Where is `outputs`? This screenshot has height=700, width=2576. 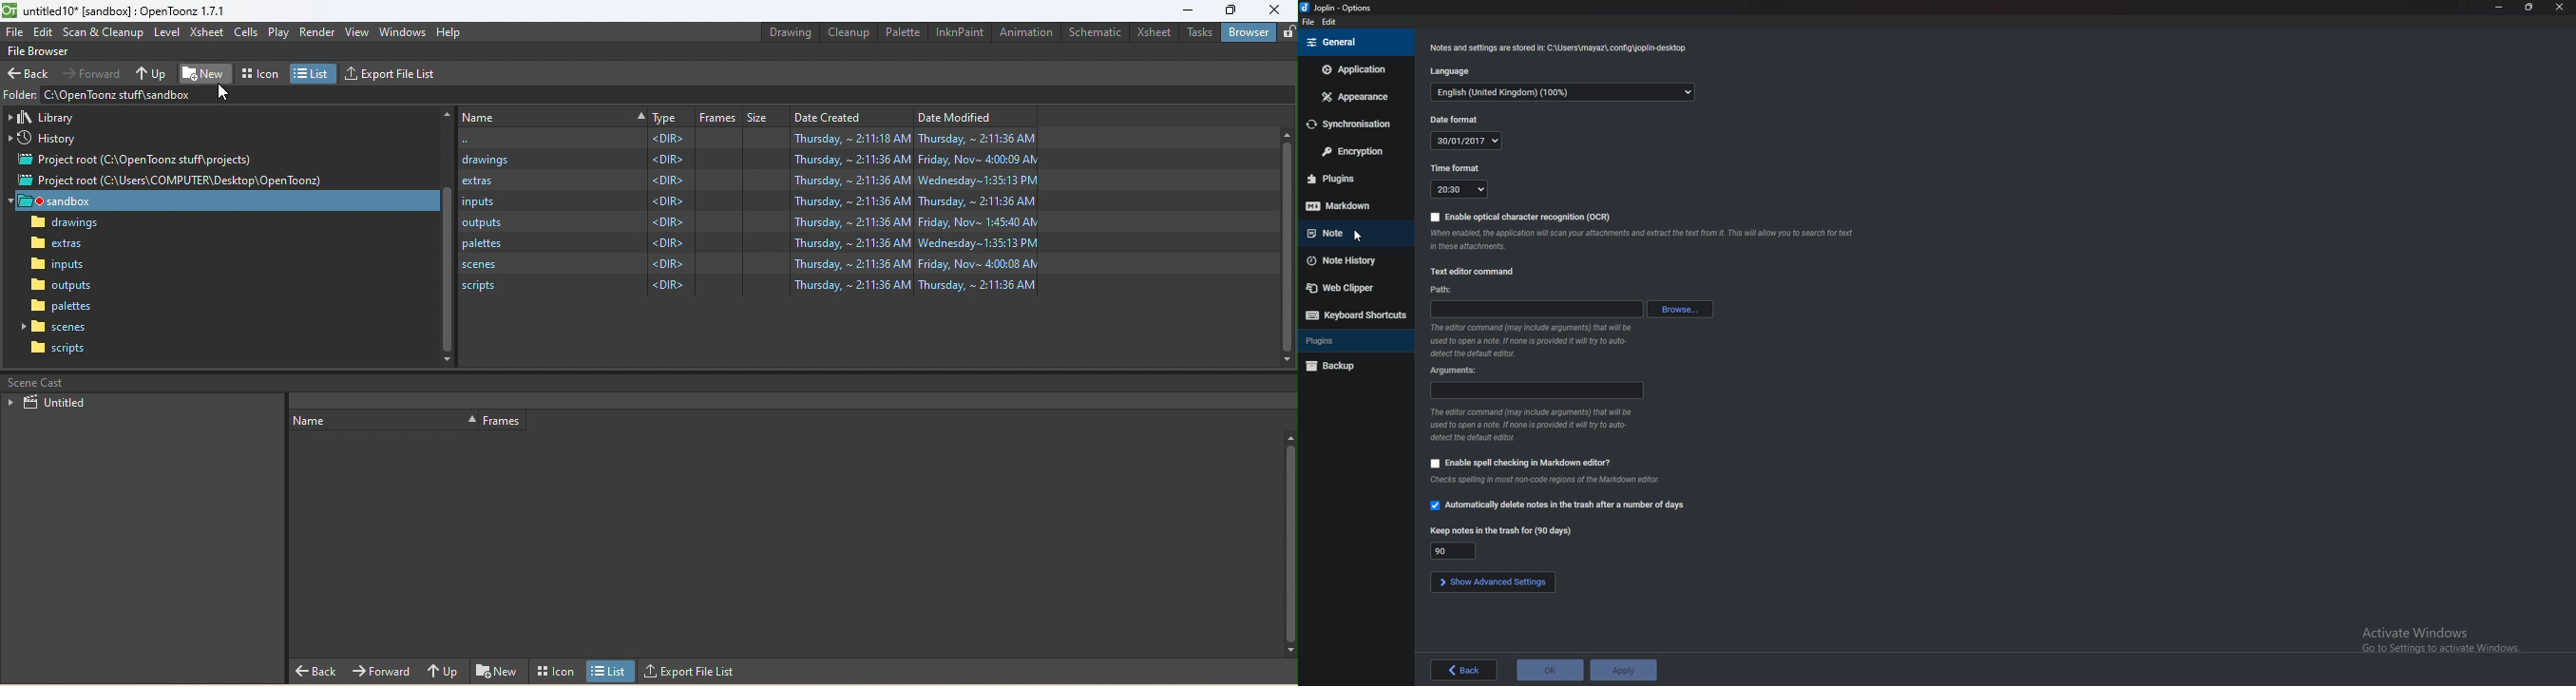
outputs is located at coordinates (748, 222).